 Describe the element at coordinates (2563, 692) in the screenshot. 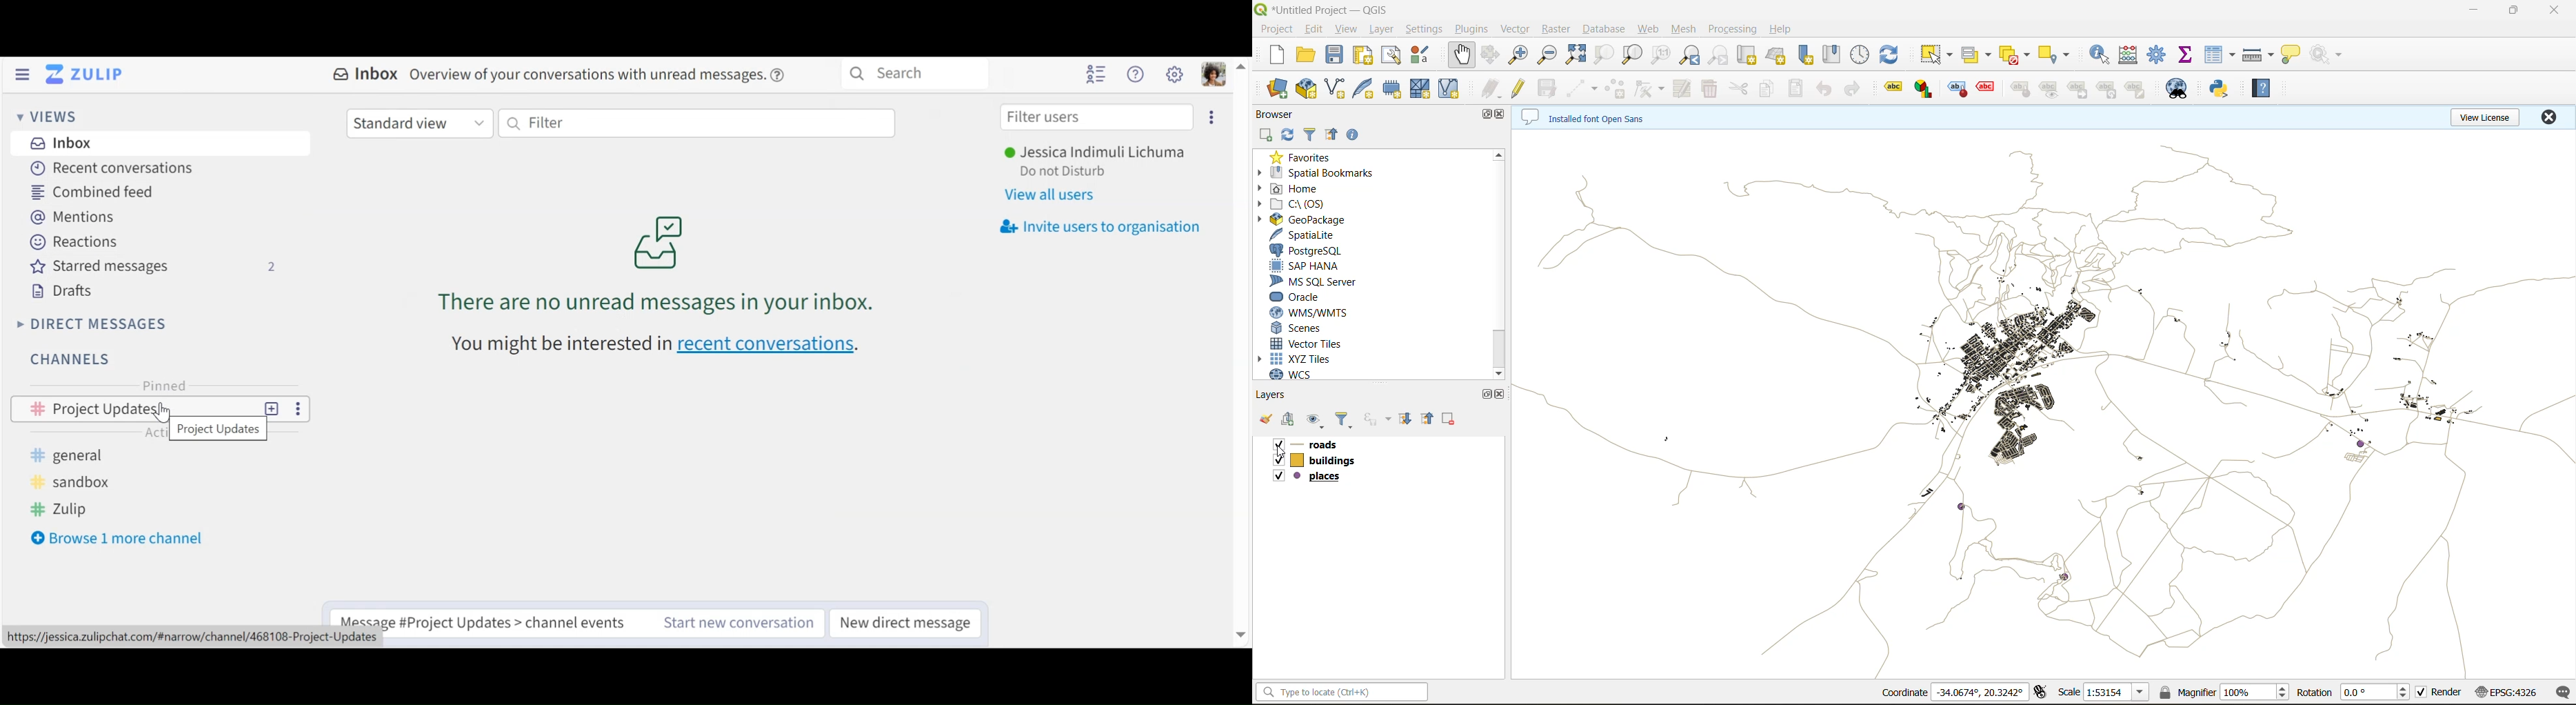

I see `log messages` at that location.